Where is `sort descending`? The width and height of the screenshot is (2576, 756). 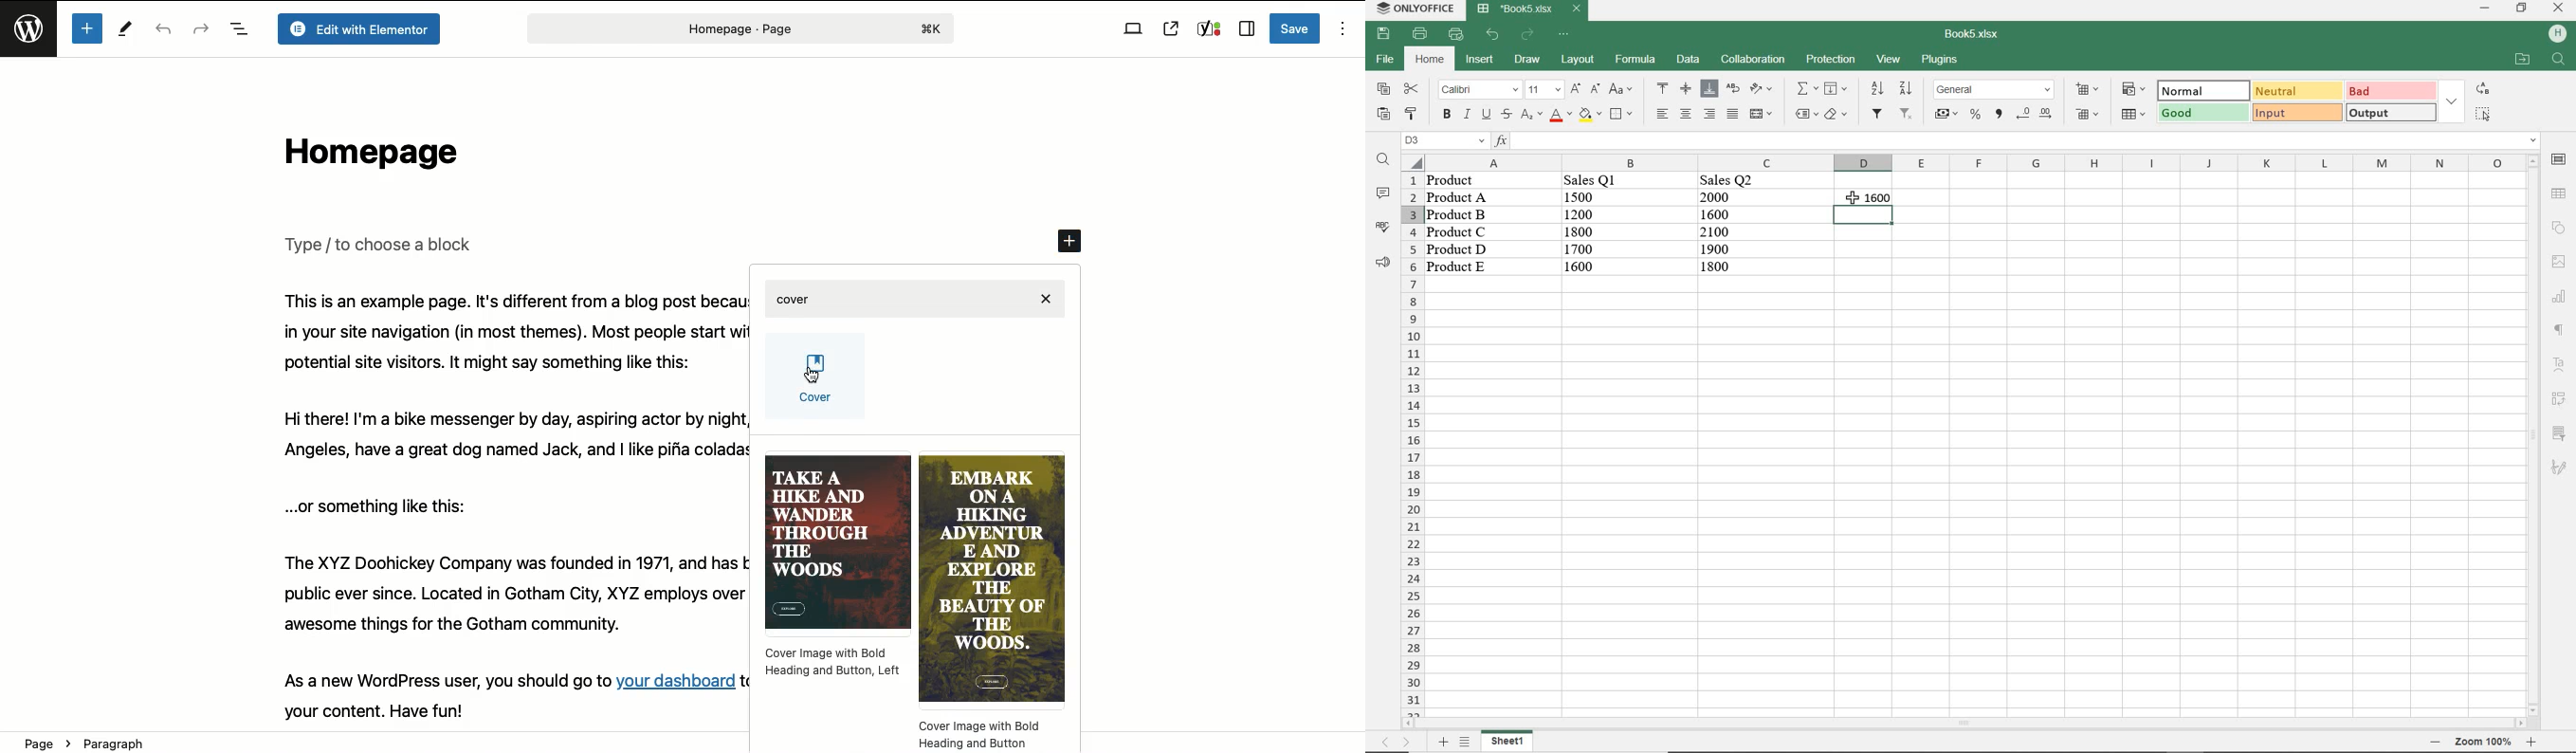
sort descending is located at coordinates (1906, 88).